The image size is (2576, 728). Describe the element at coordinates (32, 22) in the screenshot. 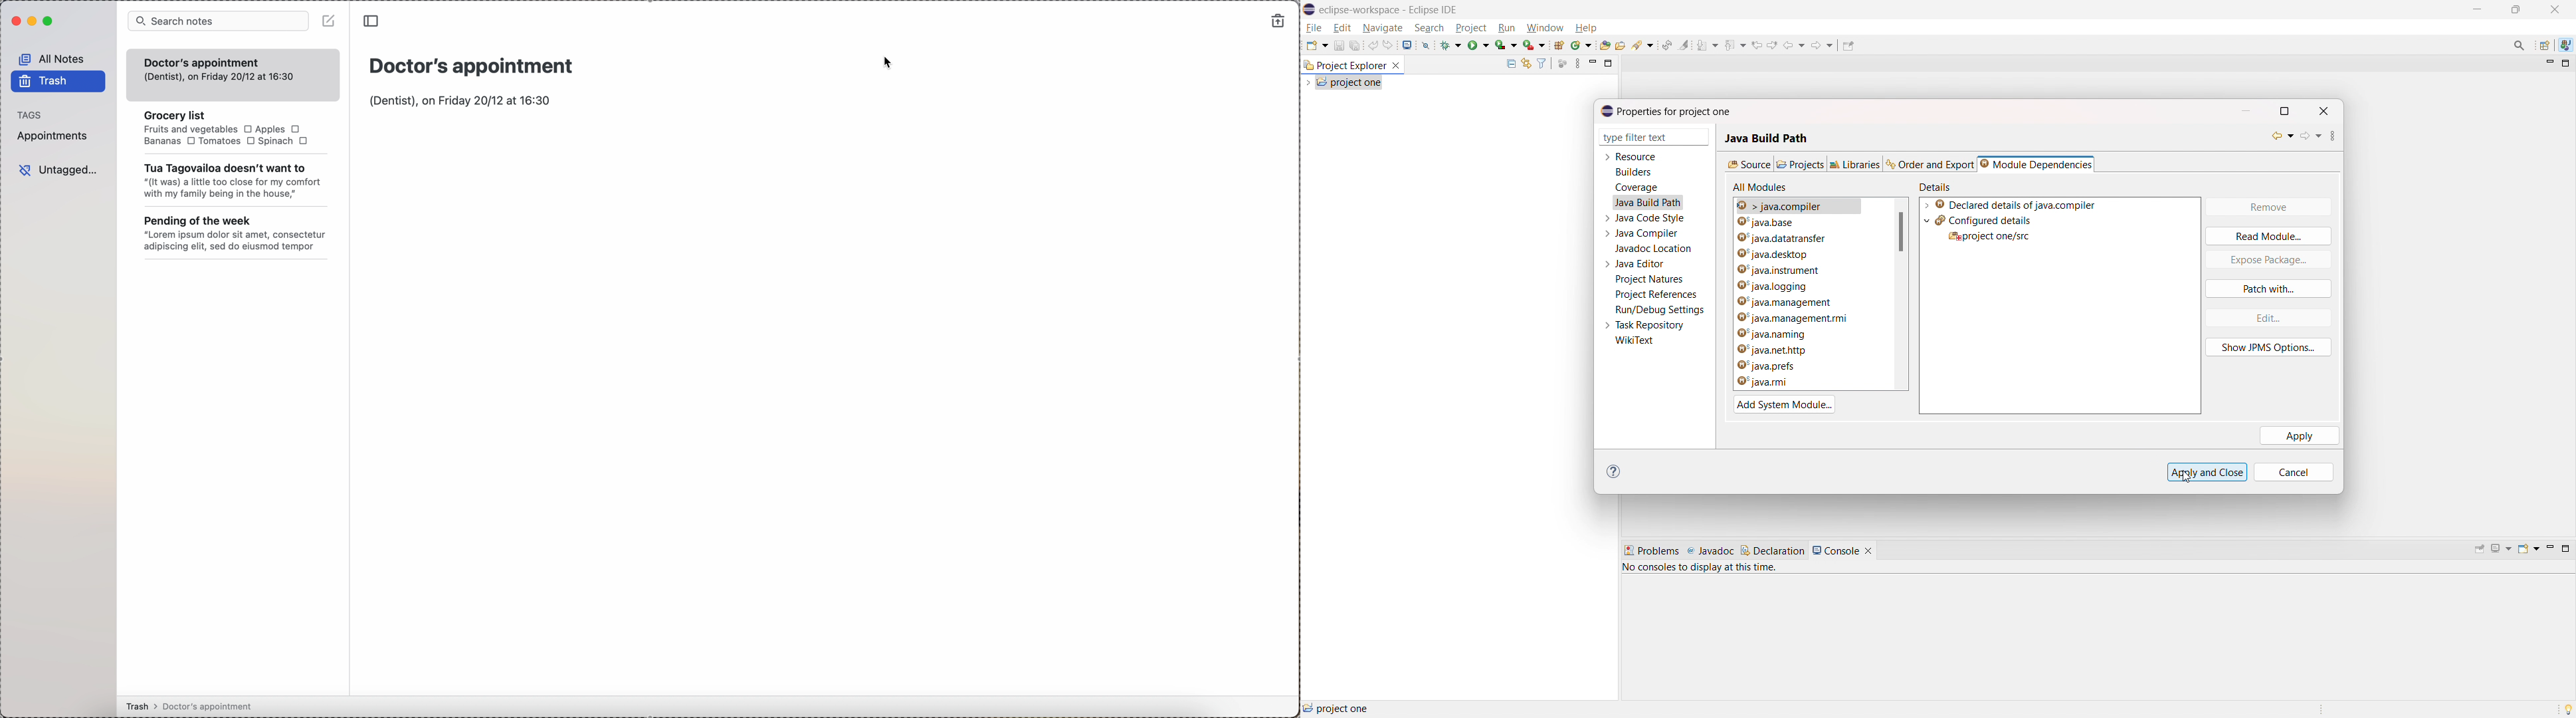

I see `minimize Simplenote` at that location.